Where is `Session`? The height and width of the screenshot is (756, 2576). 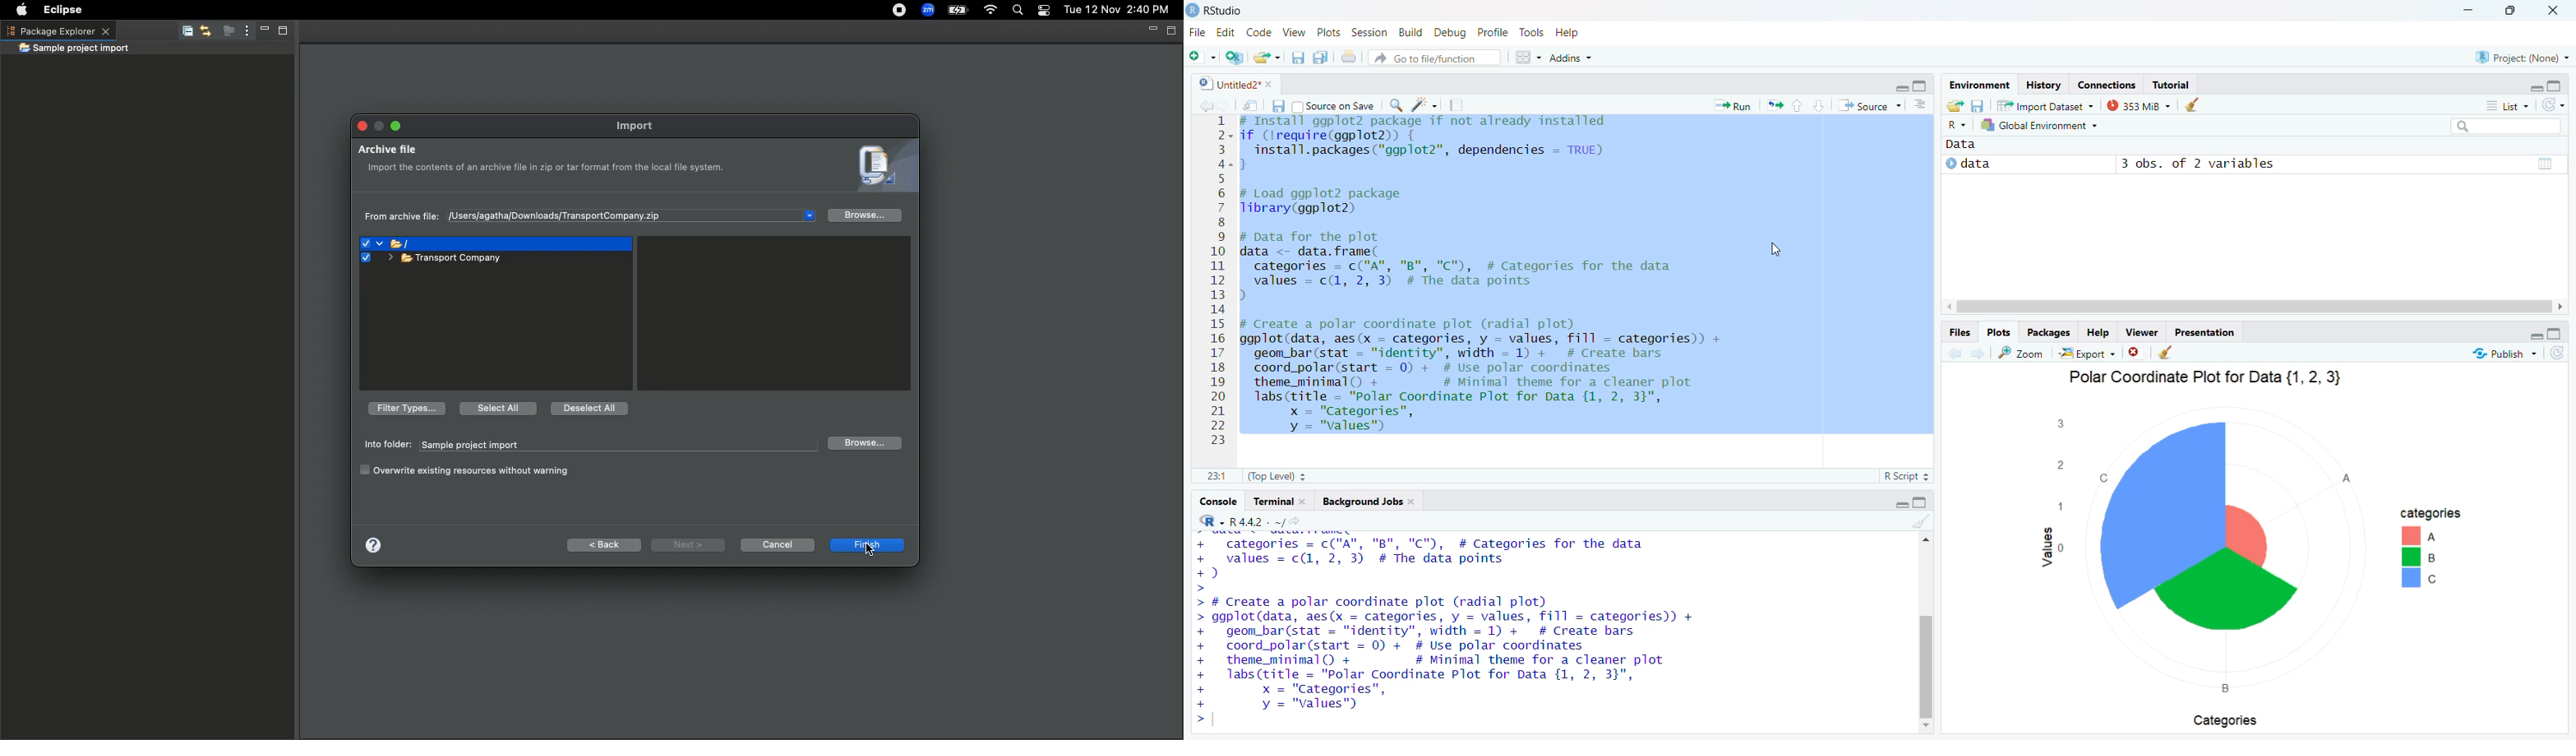 Session is located at coordinates (1368, 33).